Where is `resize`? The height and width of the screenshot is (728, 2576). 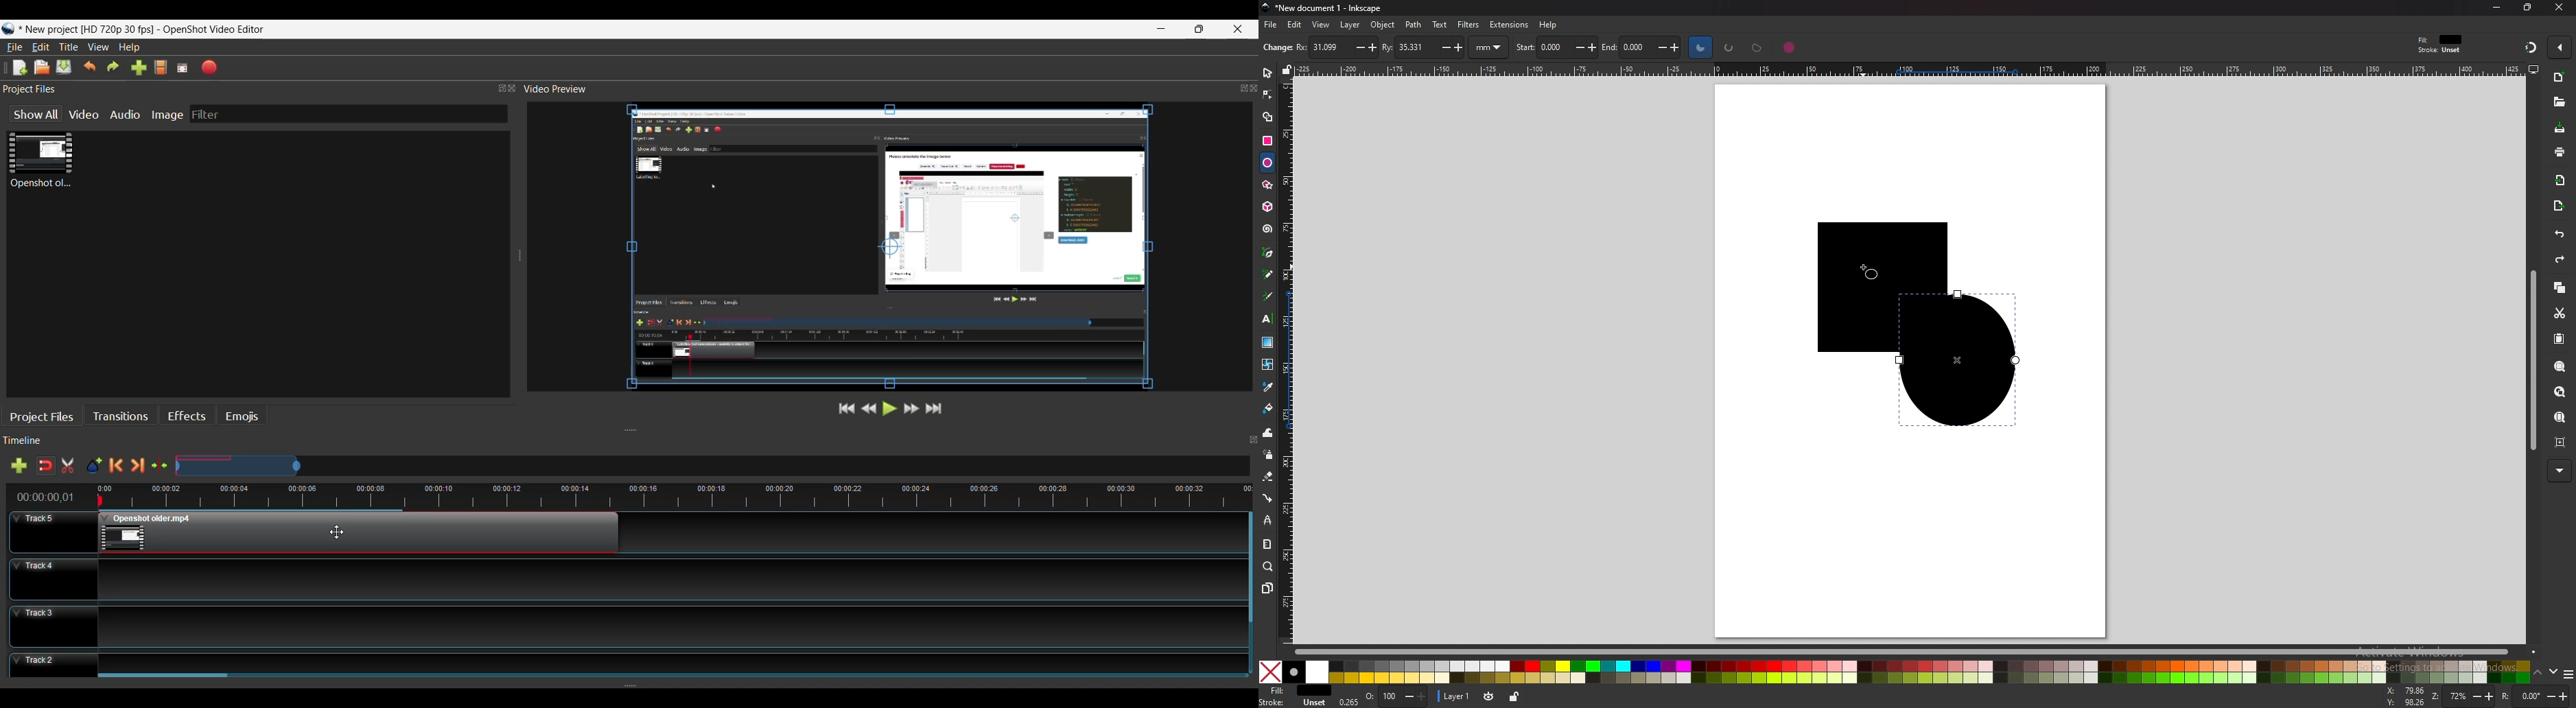 resize is located at coordinates (2527, 8).